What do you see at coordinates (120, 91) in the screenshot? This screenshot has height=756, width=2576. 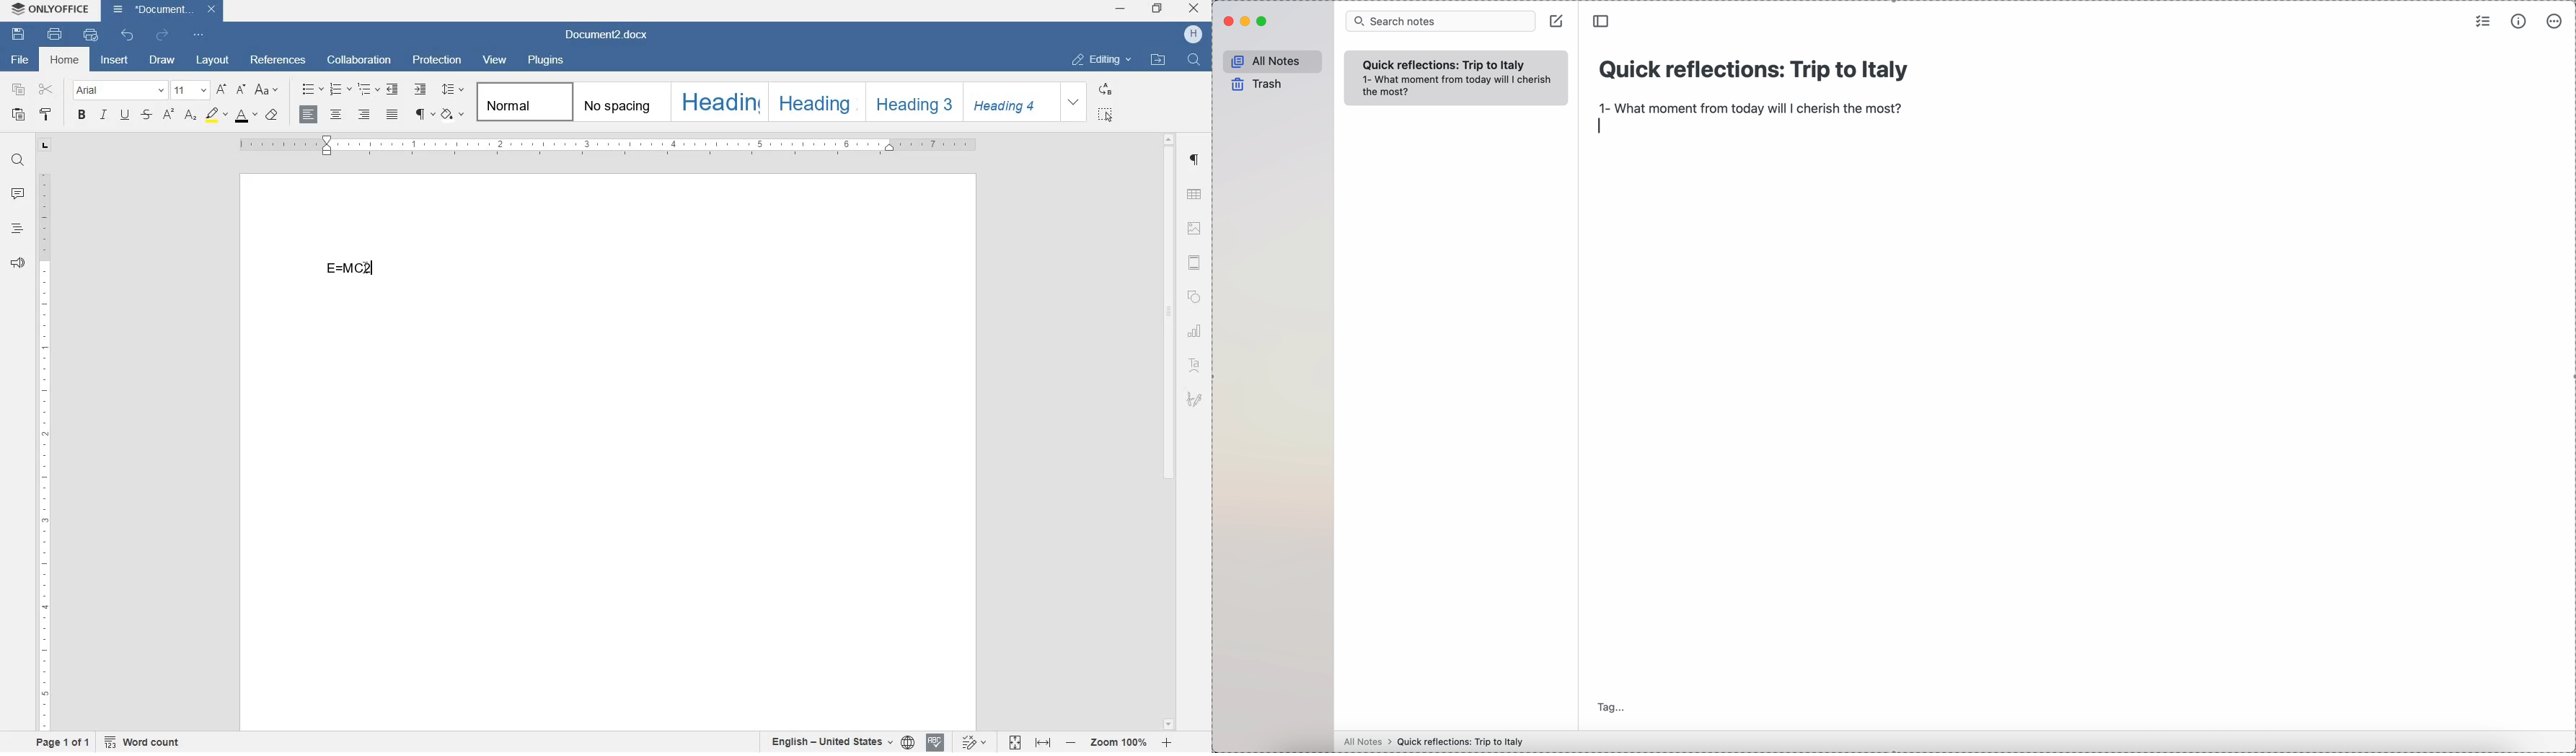 I see `font name` at bounding box center [120, 91].